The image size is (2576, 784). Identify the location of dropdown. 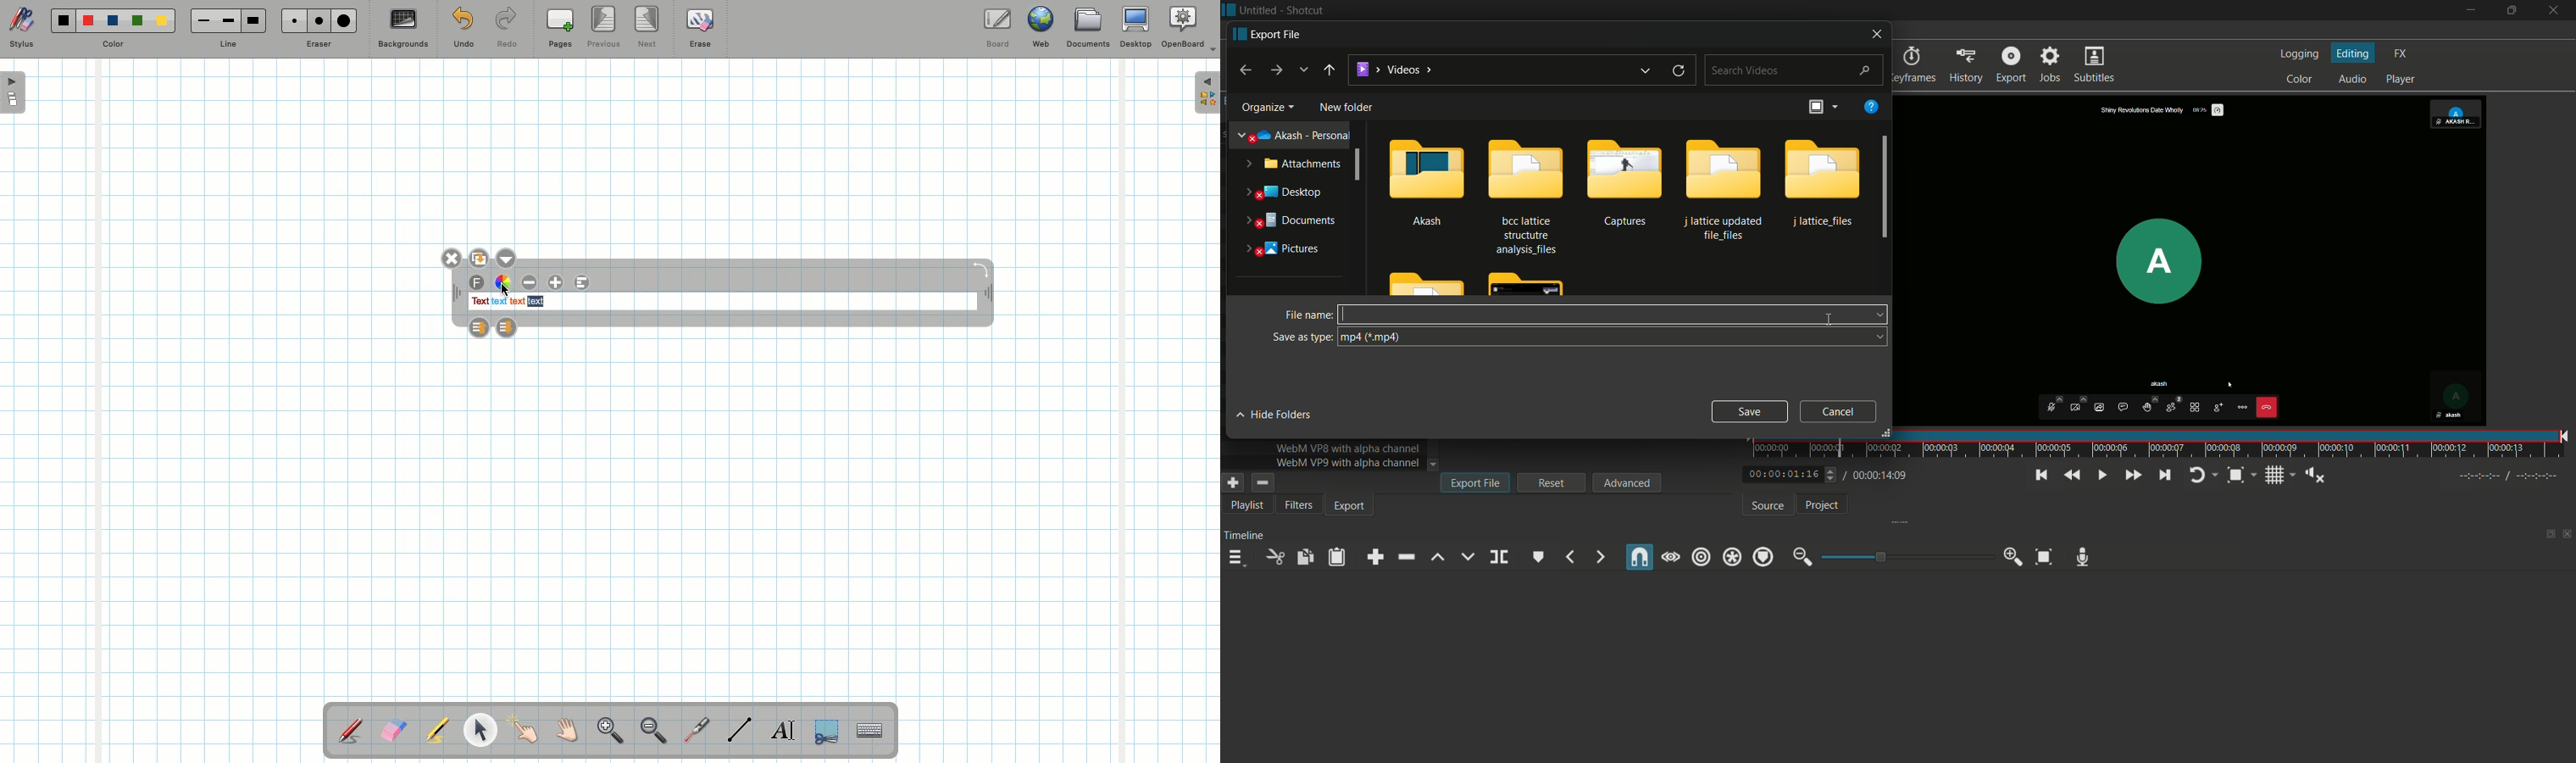
(1875, 316).